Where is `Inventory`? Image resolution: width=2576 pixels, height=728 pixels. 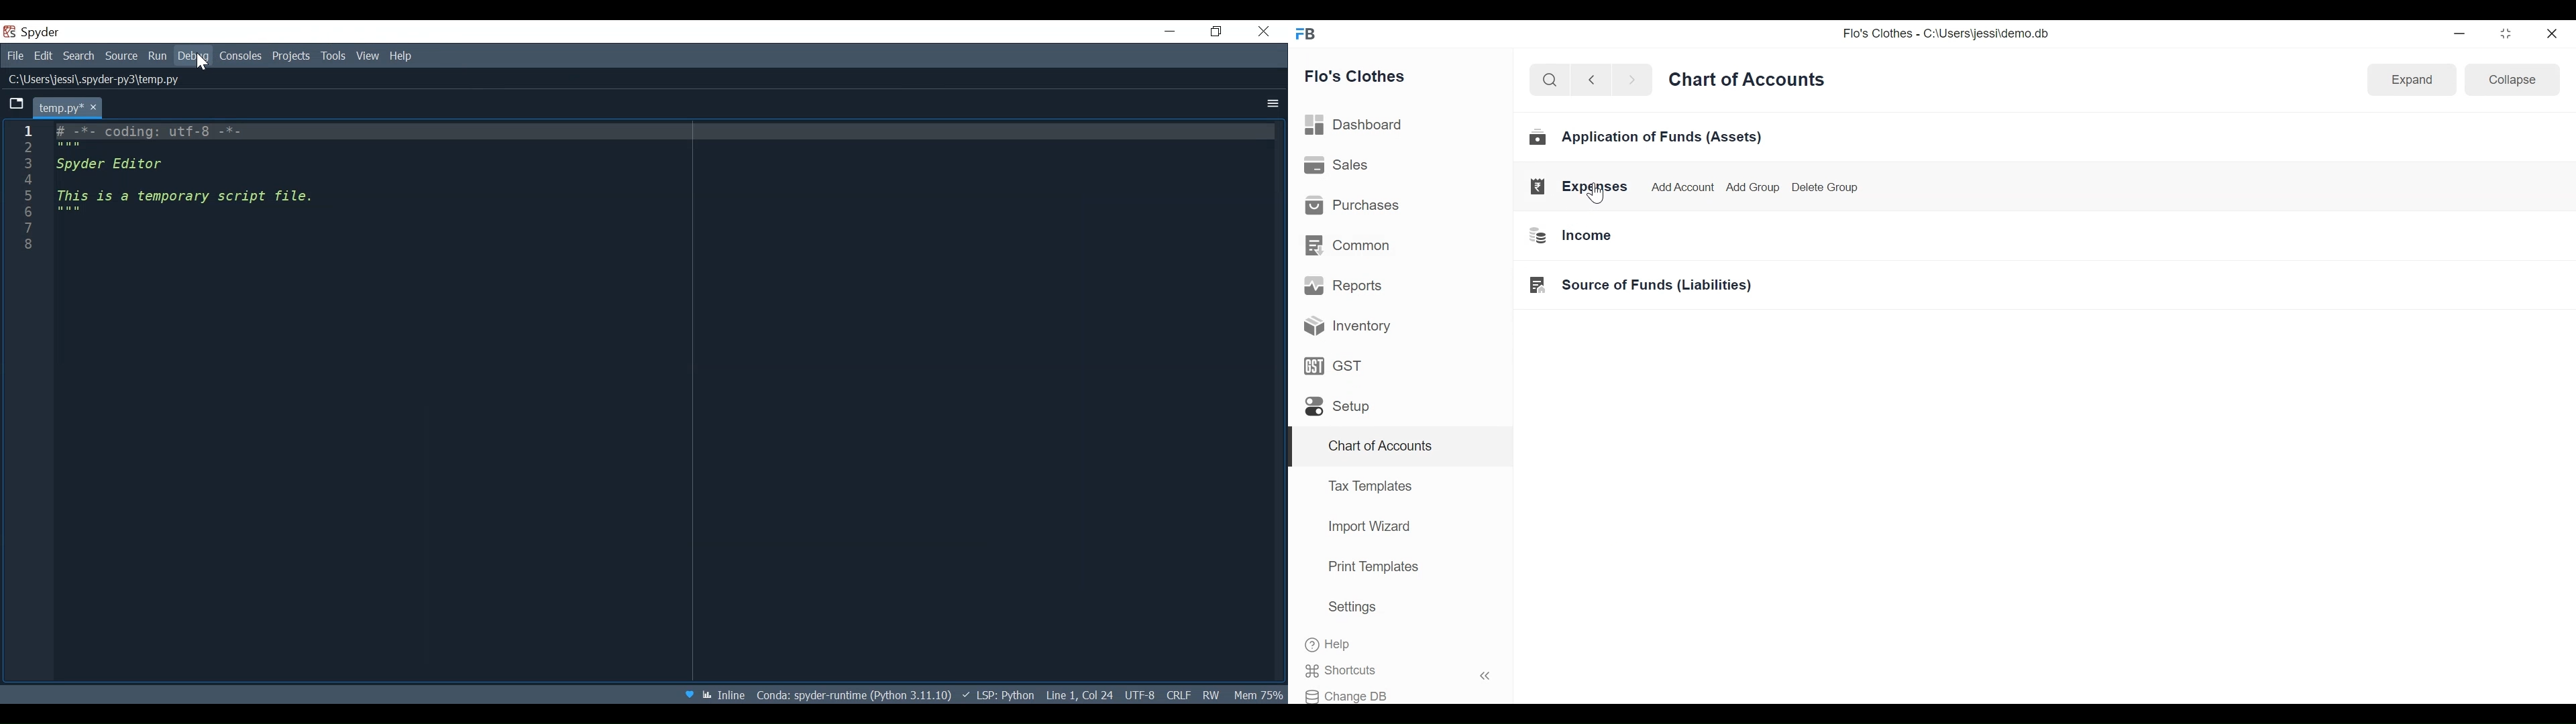
Inventory is located at coordinates (1343, 325).